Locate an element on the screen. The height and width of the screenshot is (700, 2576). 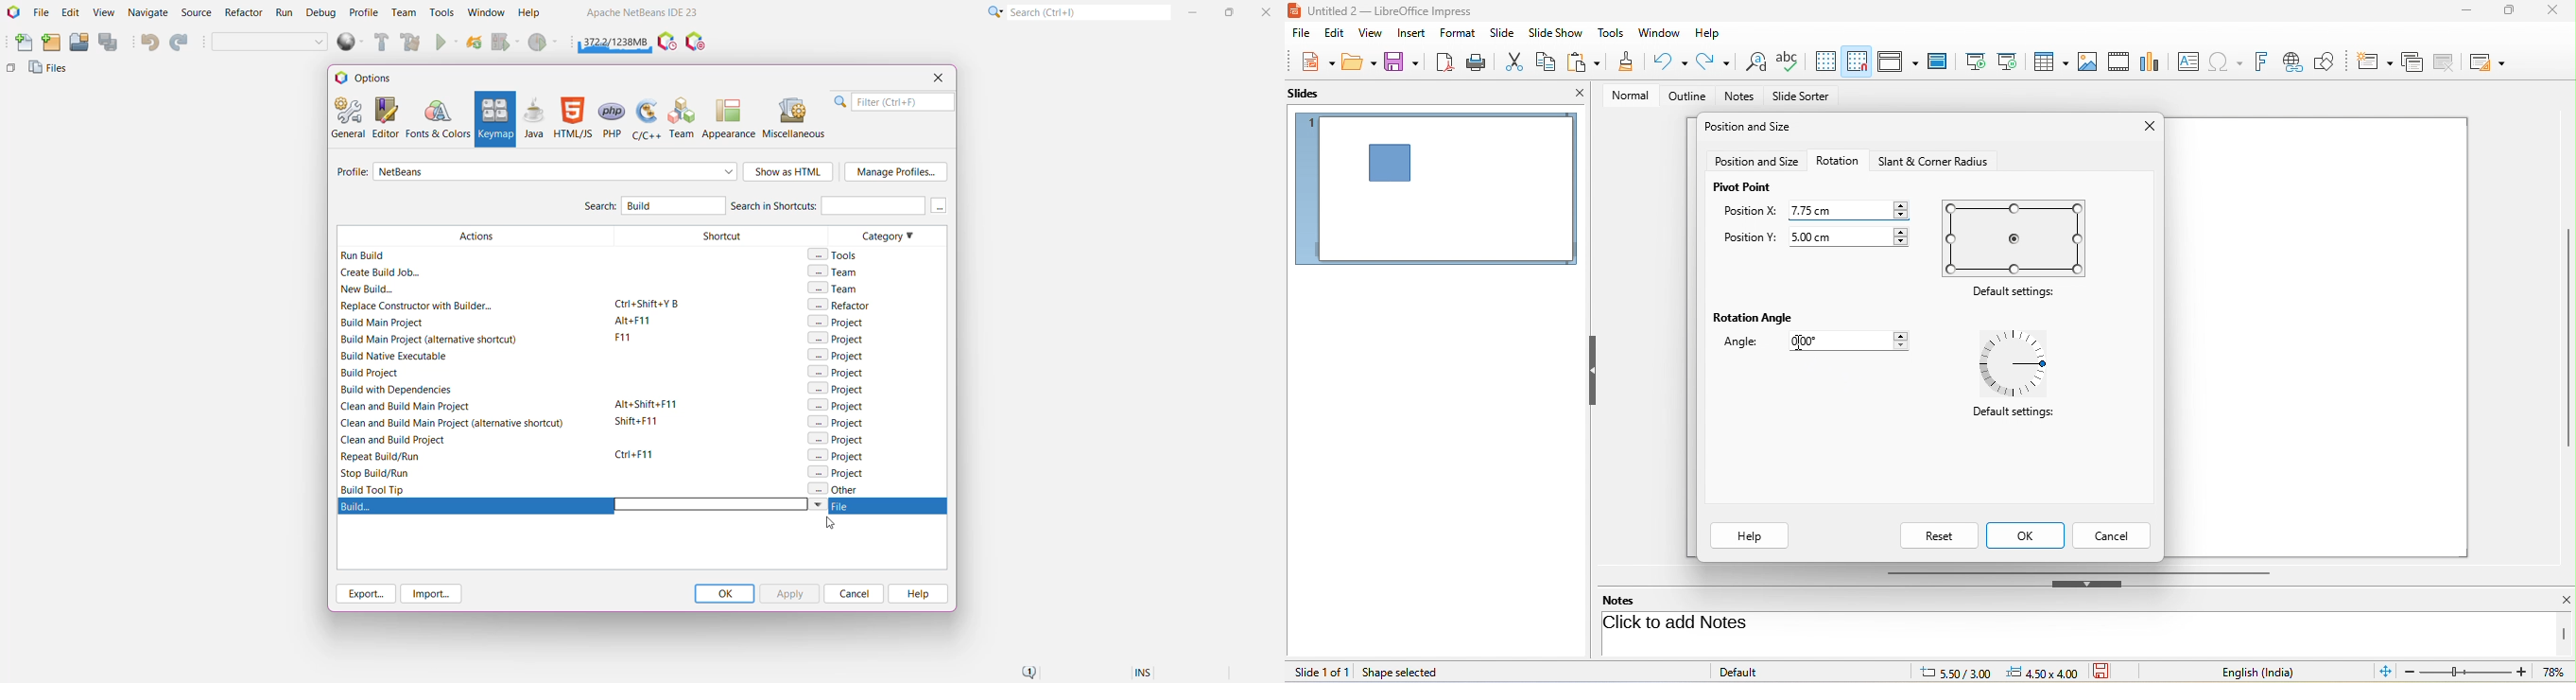
export directly as pdf is located at coordinates (1446, 62).